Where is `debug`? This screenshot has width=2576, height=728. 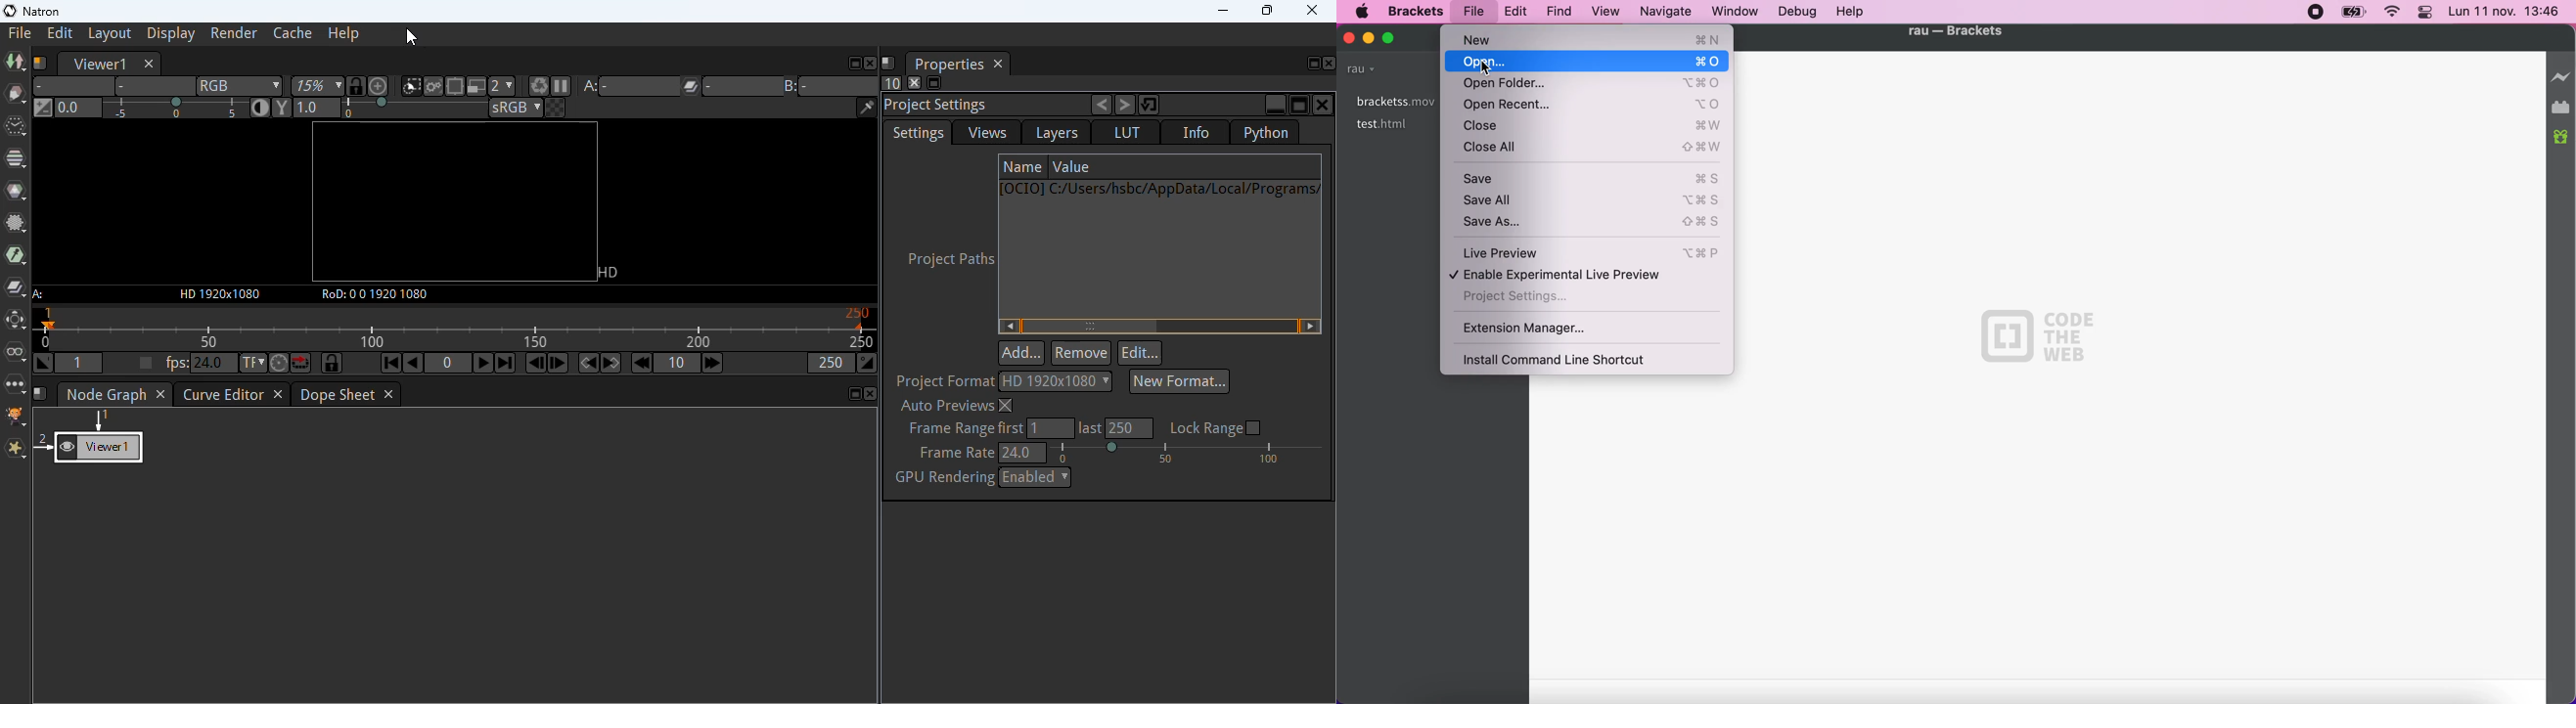 debug is located at coordinates (1800, 11).